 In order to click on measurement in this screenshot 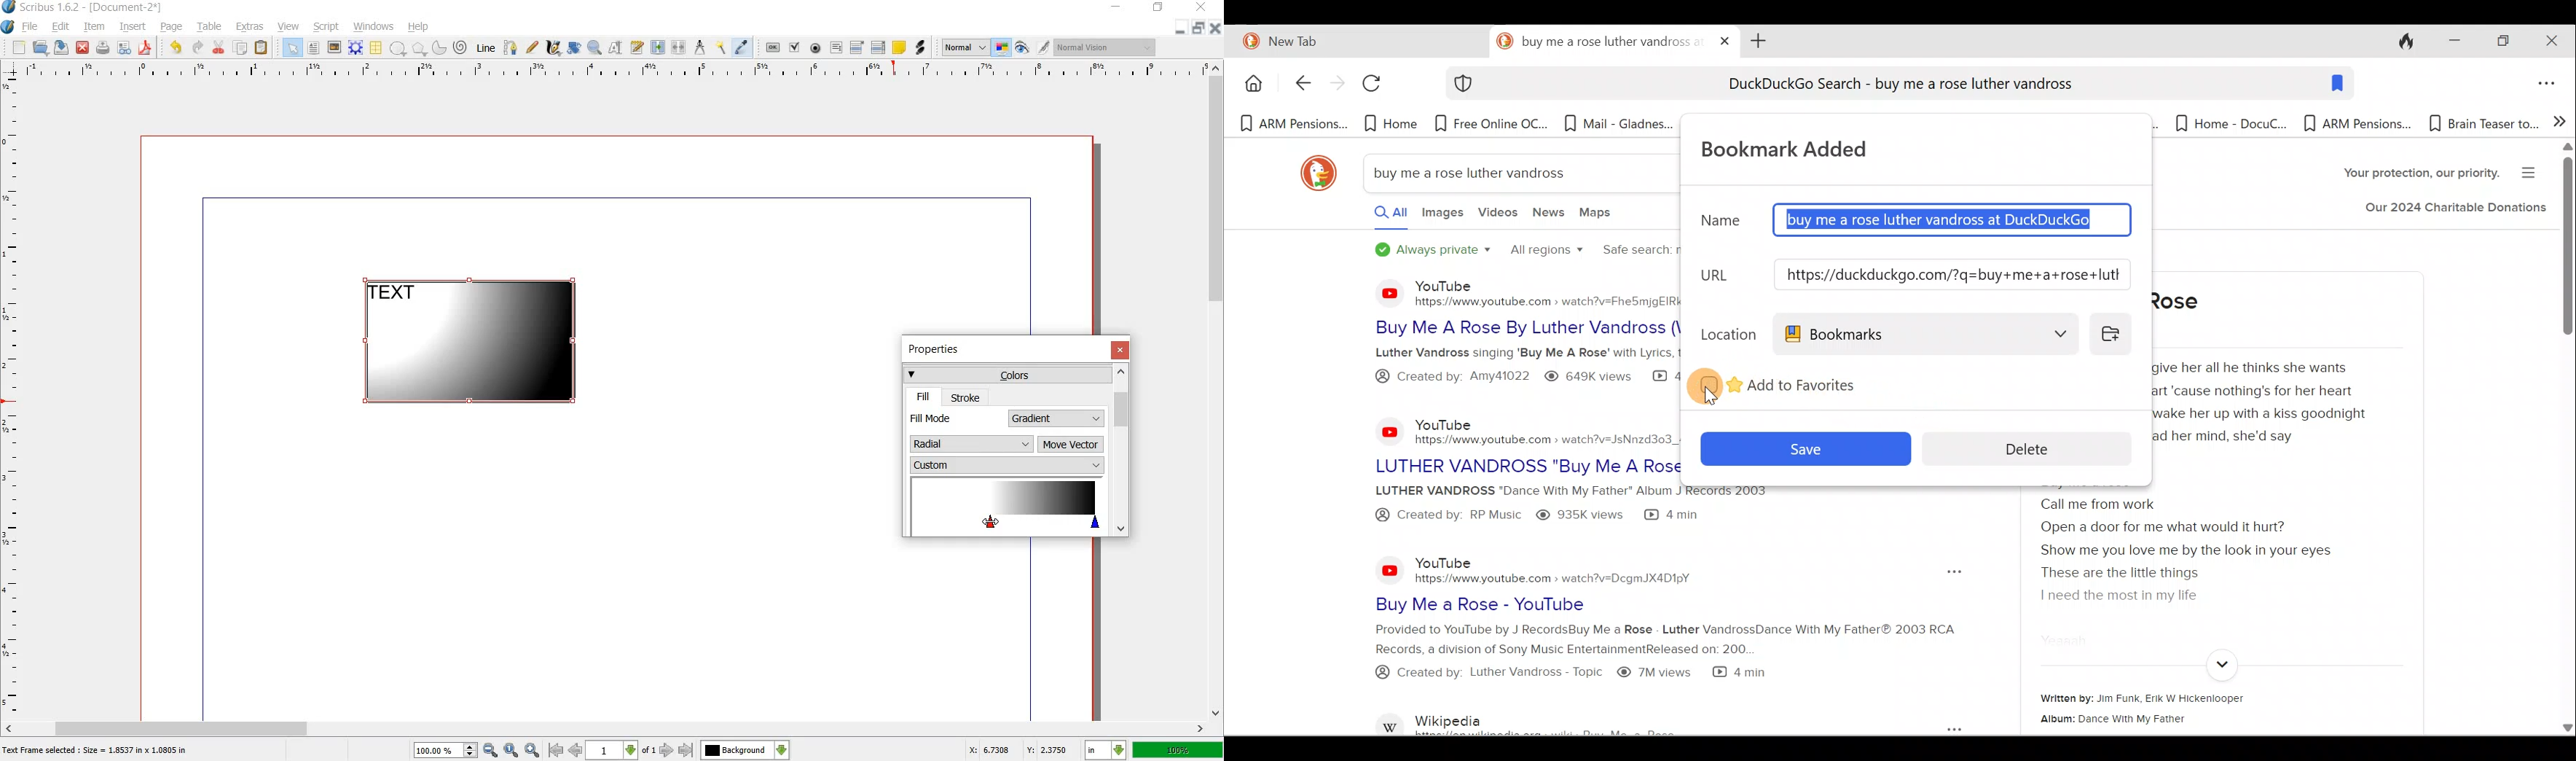, I will do `click(701, 47)`.